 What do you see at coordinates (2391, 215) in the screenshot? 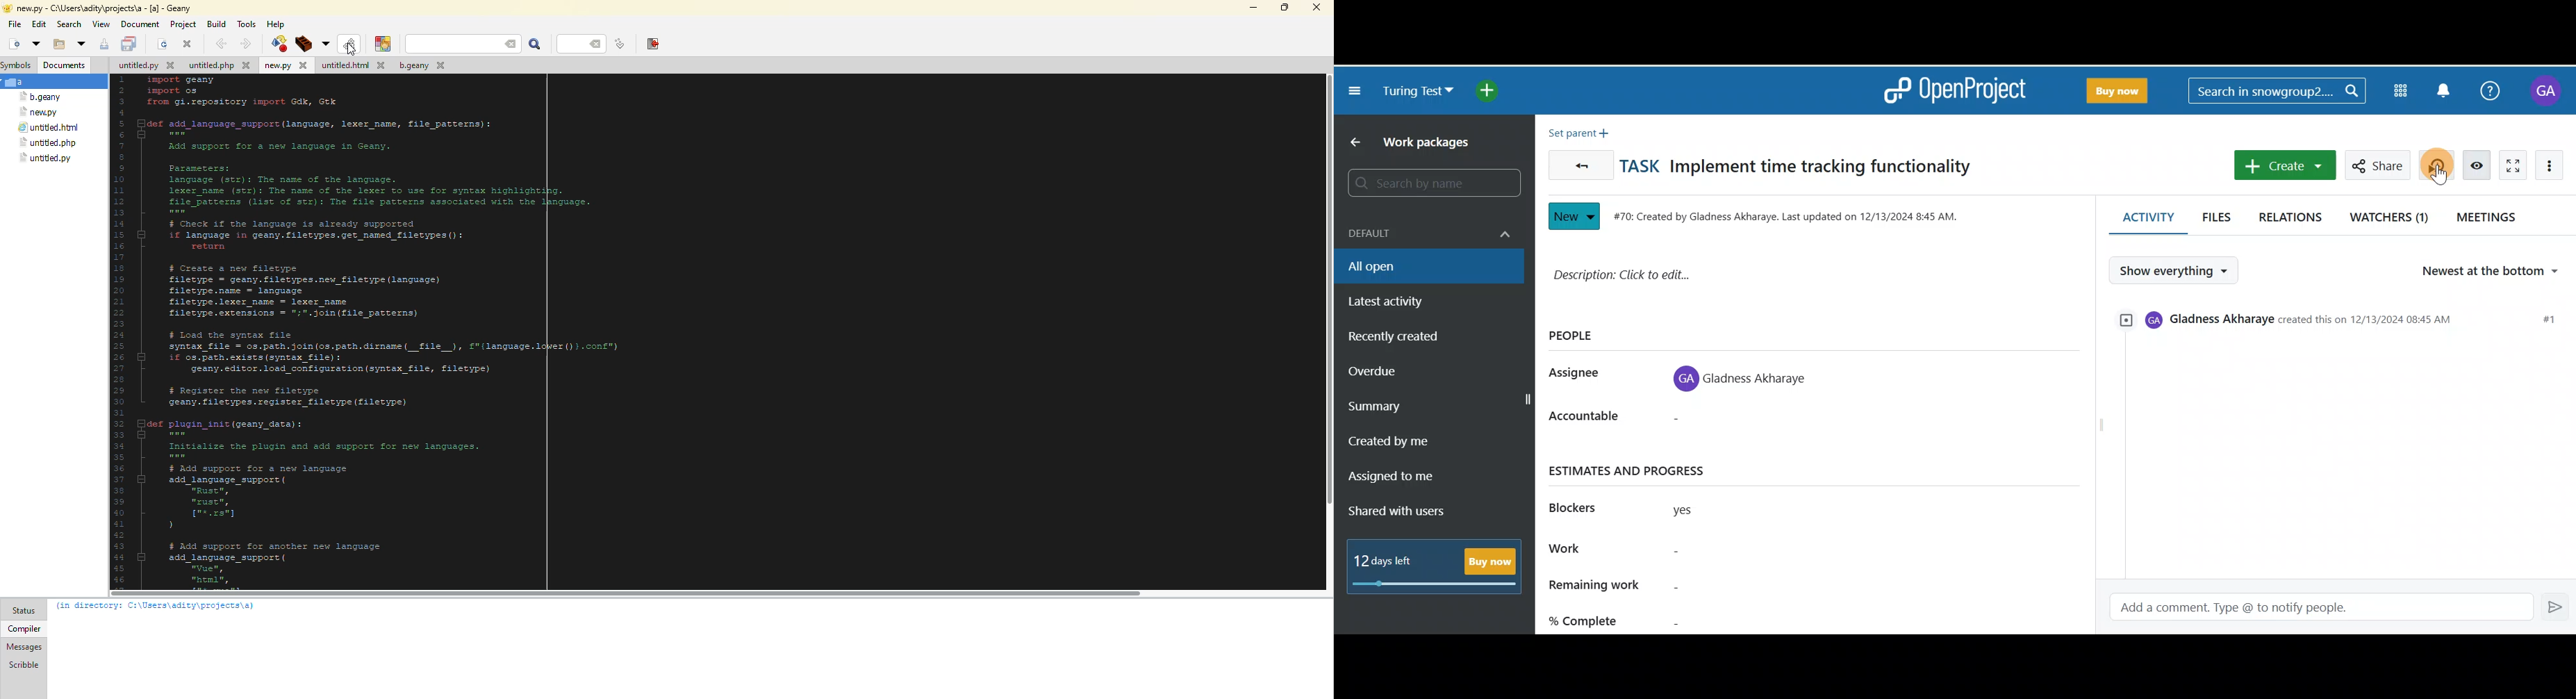
I see `Watchers` at bounding box center [2391, 215].